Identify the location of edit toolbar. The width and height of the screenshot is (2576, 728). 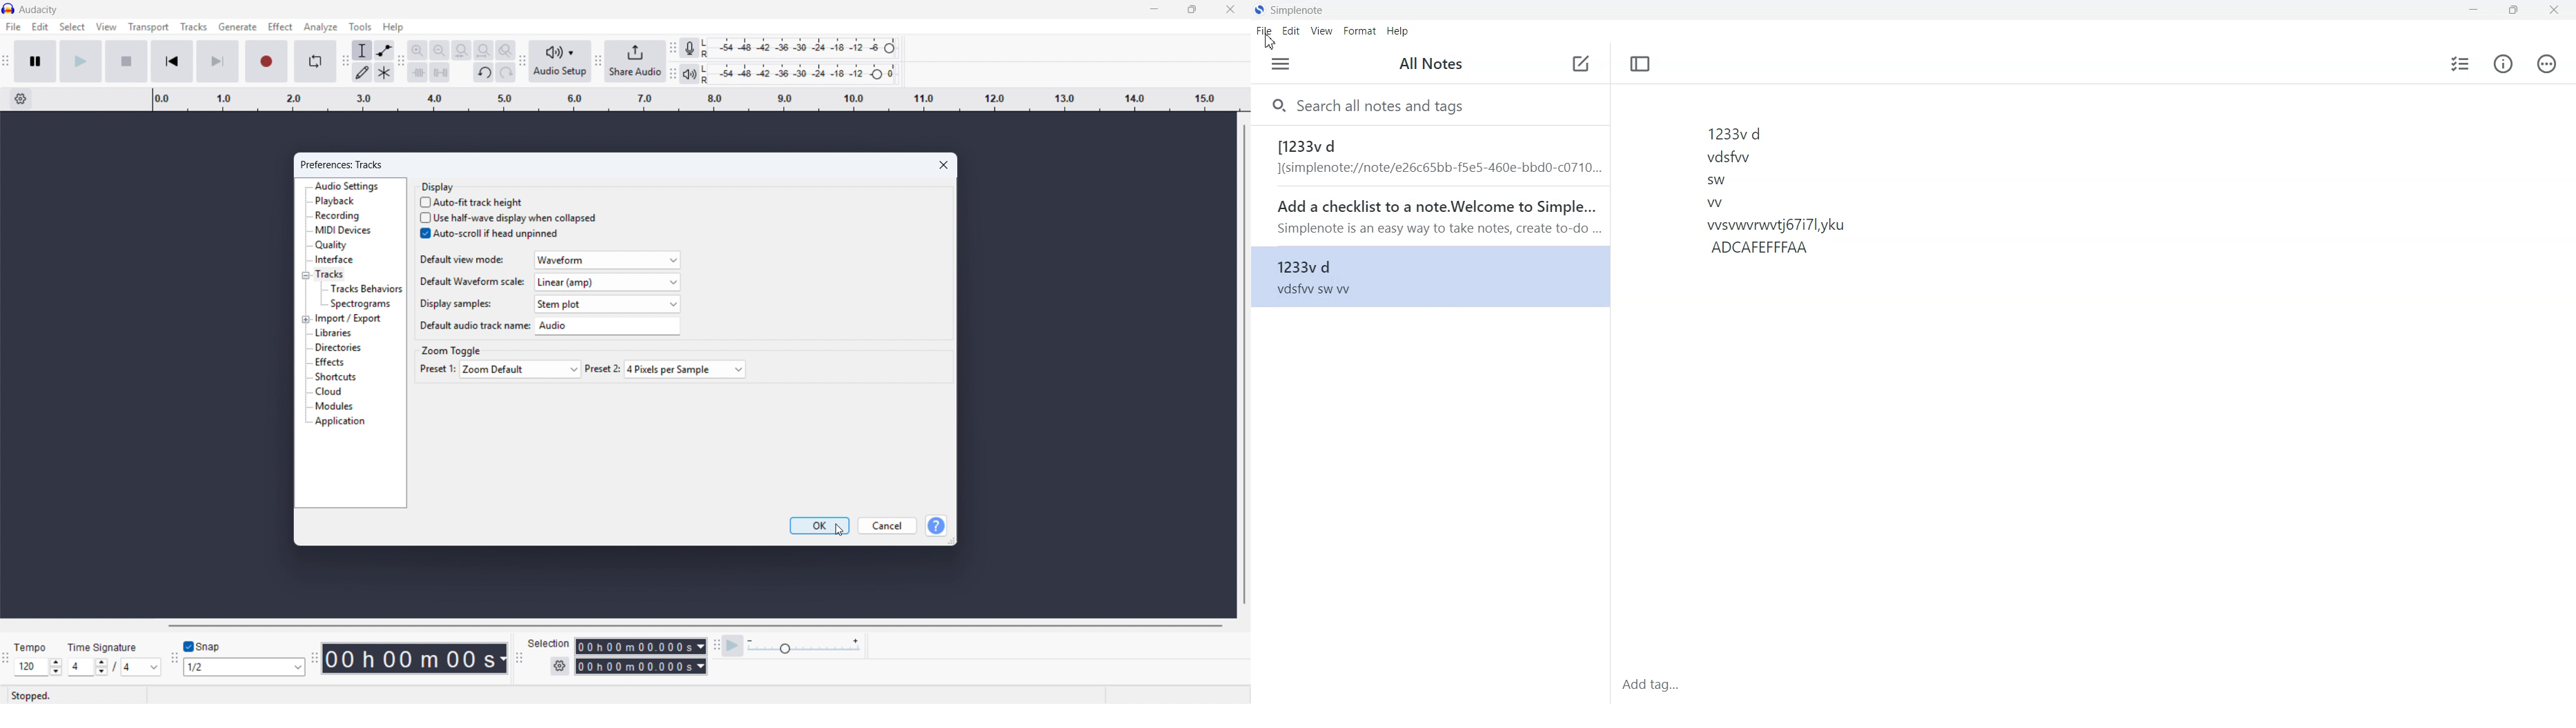
(401, 61).